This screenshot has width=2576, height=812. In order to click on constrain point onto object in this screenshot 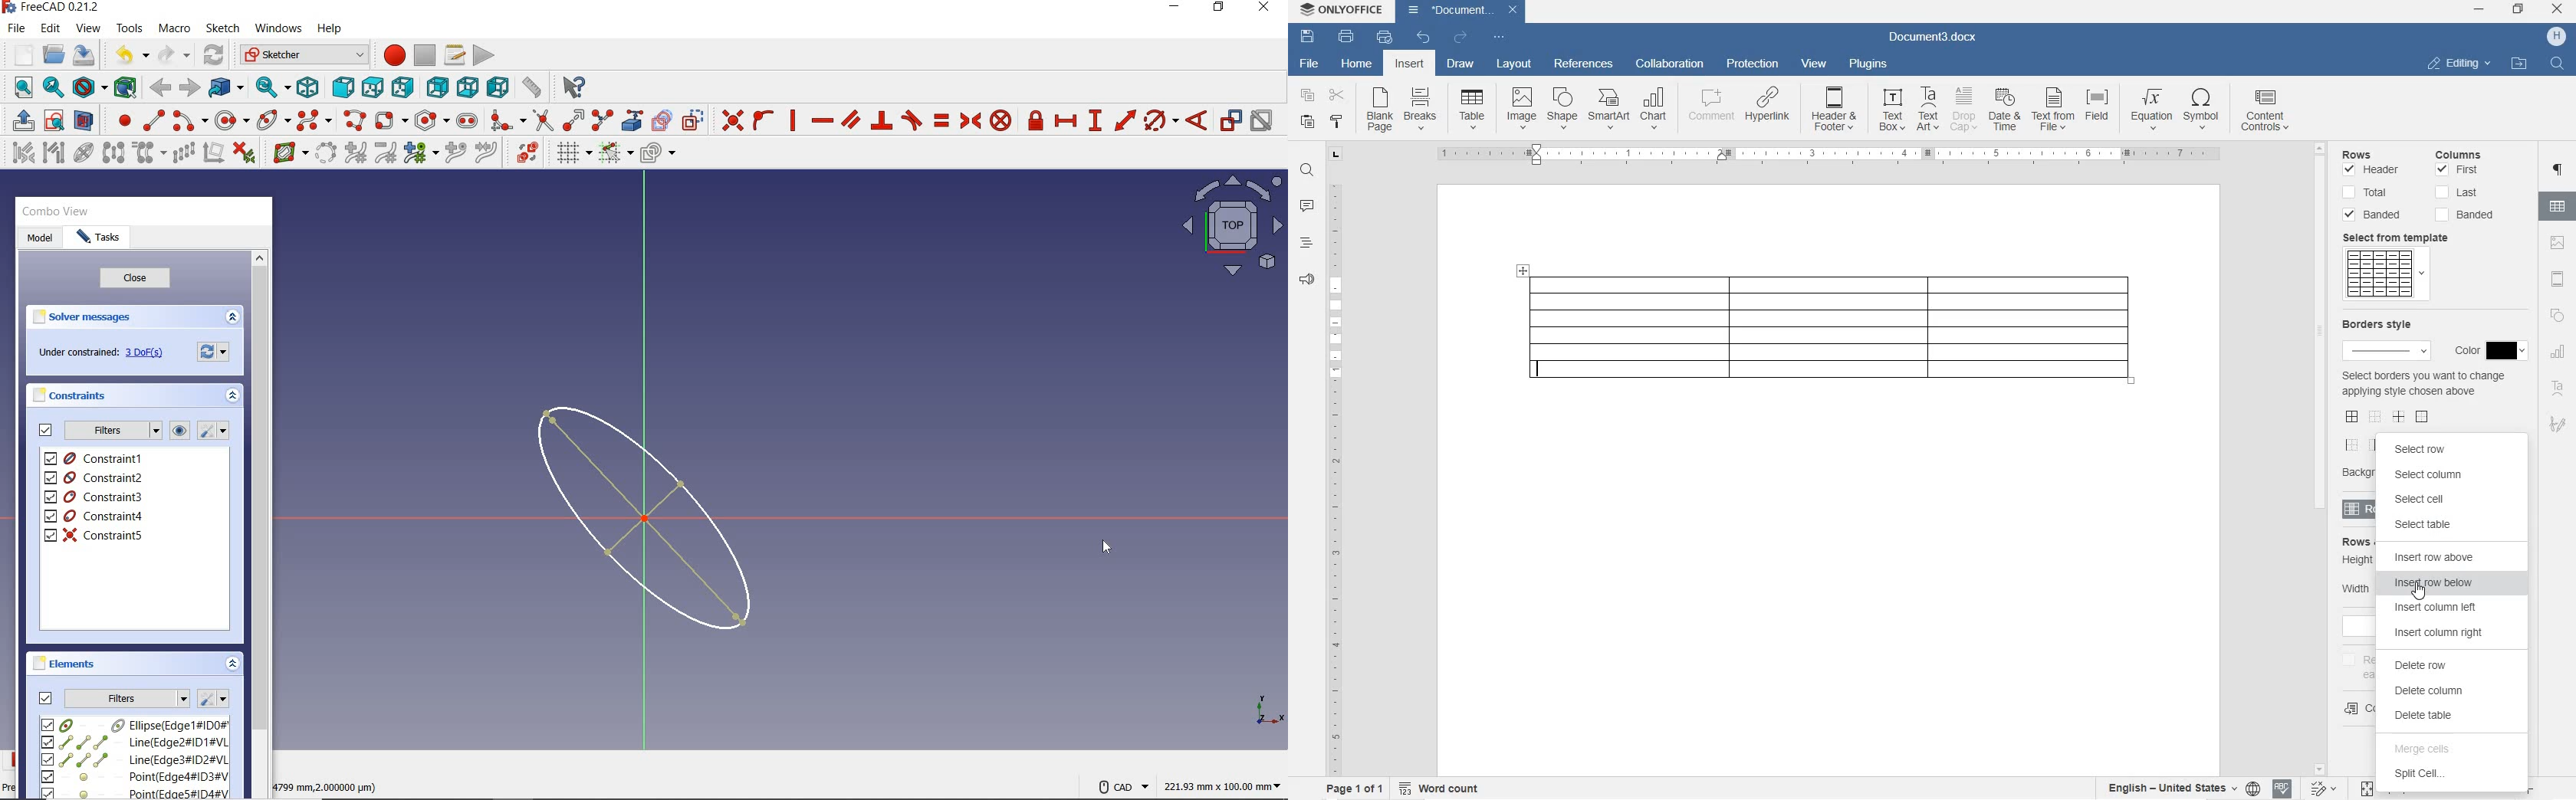, I will do `click(764, 120)`.